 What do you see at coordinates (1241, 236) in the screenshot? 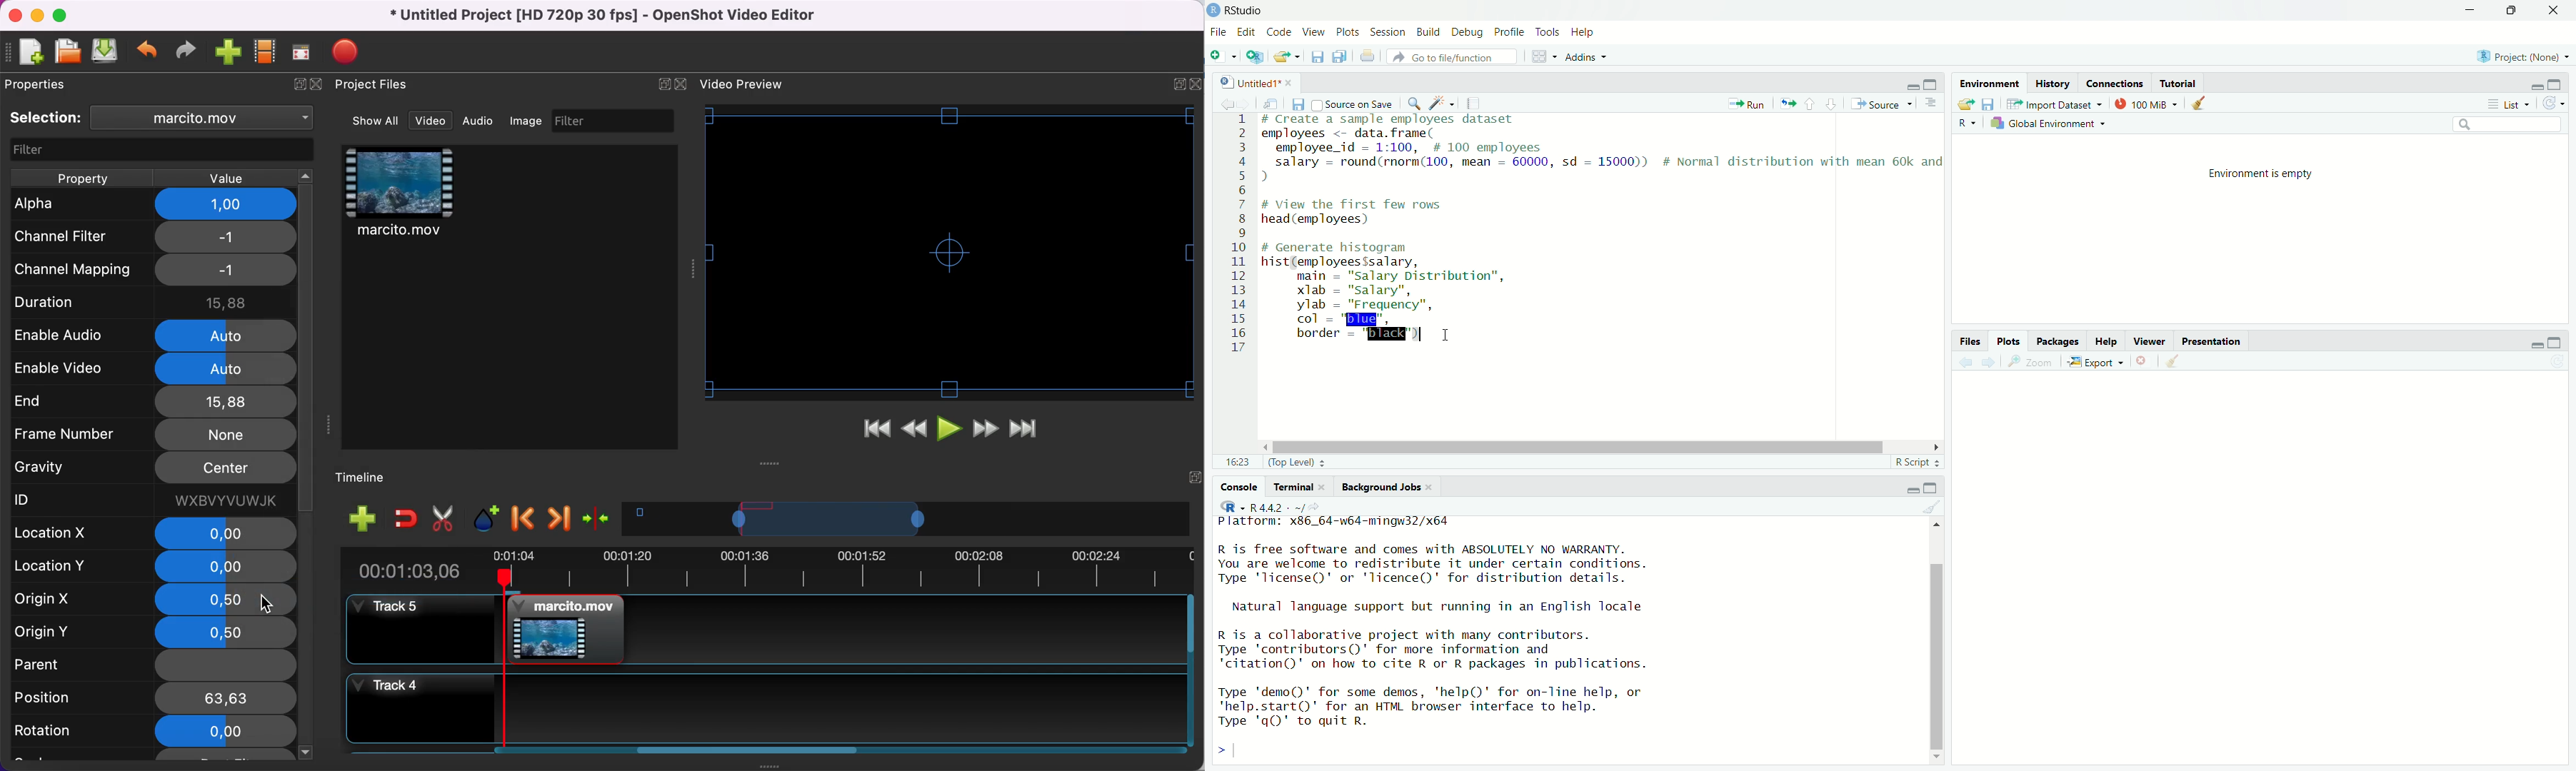
I see `1 2 3 4 5 6 7 8 9 10 11 12 13 14 15 16 17` at bounding box center [1241, 236].